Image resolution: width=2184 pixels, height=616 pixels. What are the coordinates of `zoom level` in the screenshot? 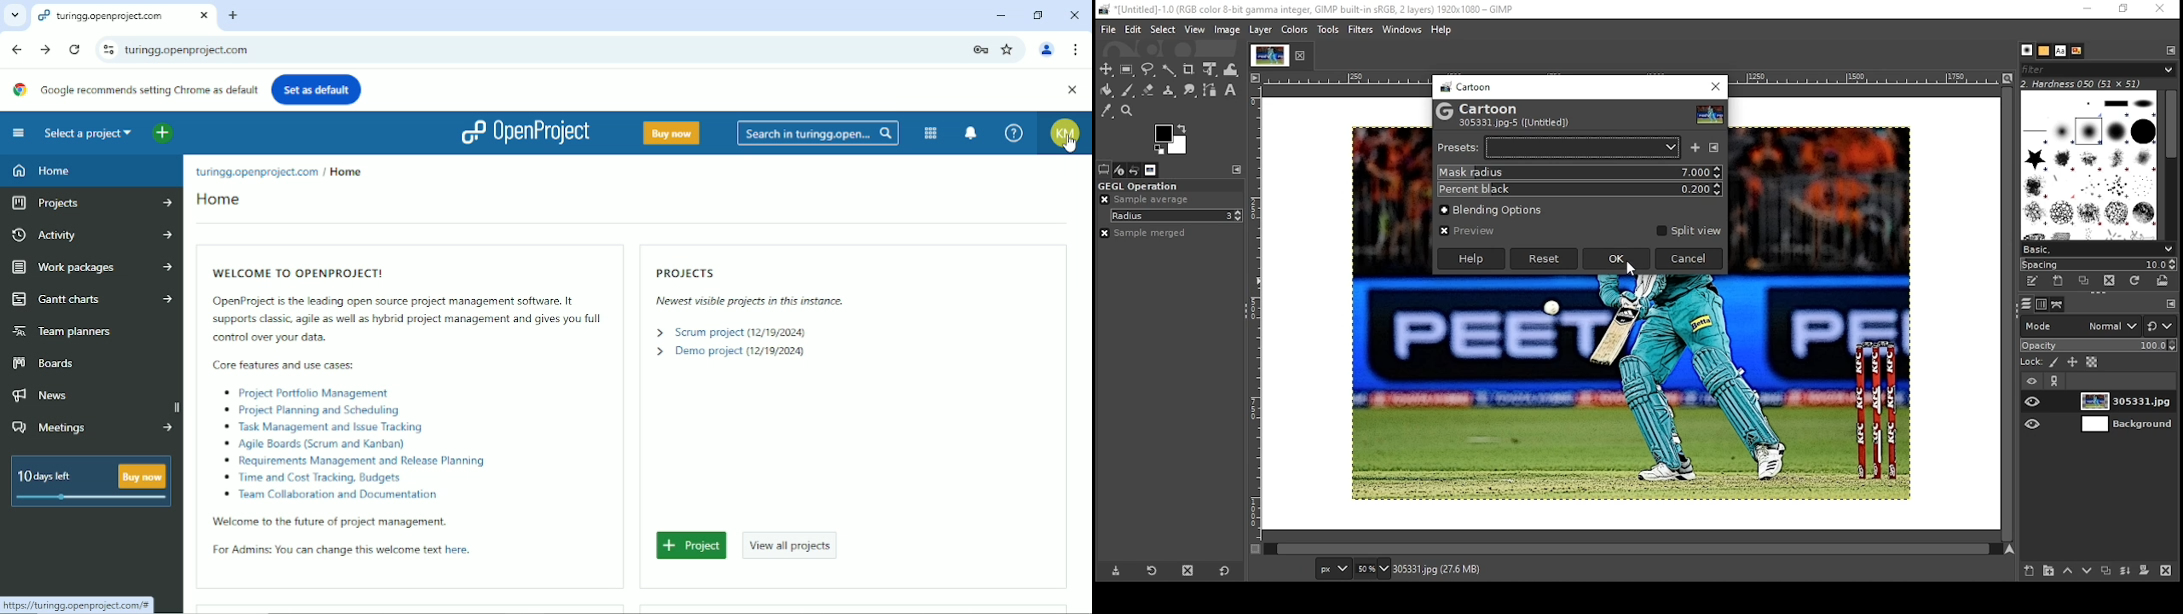 It's located at (1373, 569).